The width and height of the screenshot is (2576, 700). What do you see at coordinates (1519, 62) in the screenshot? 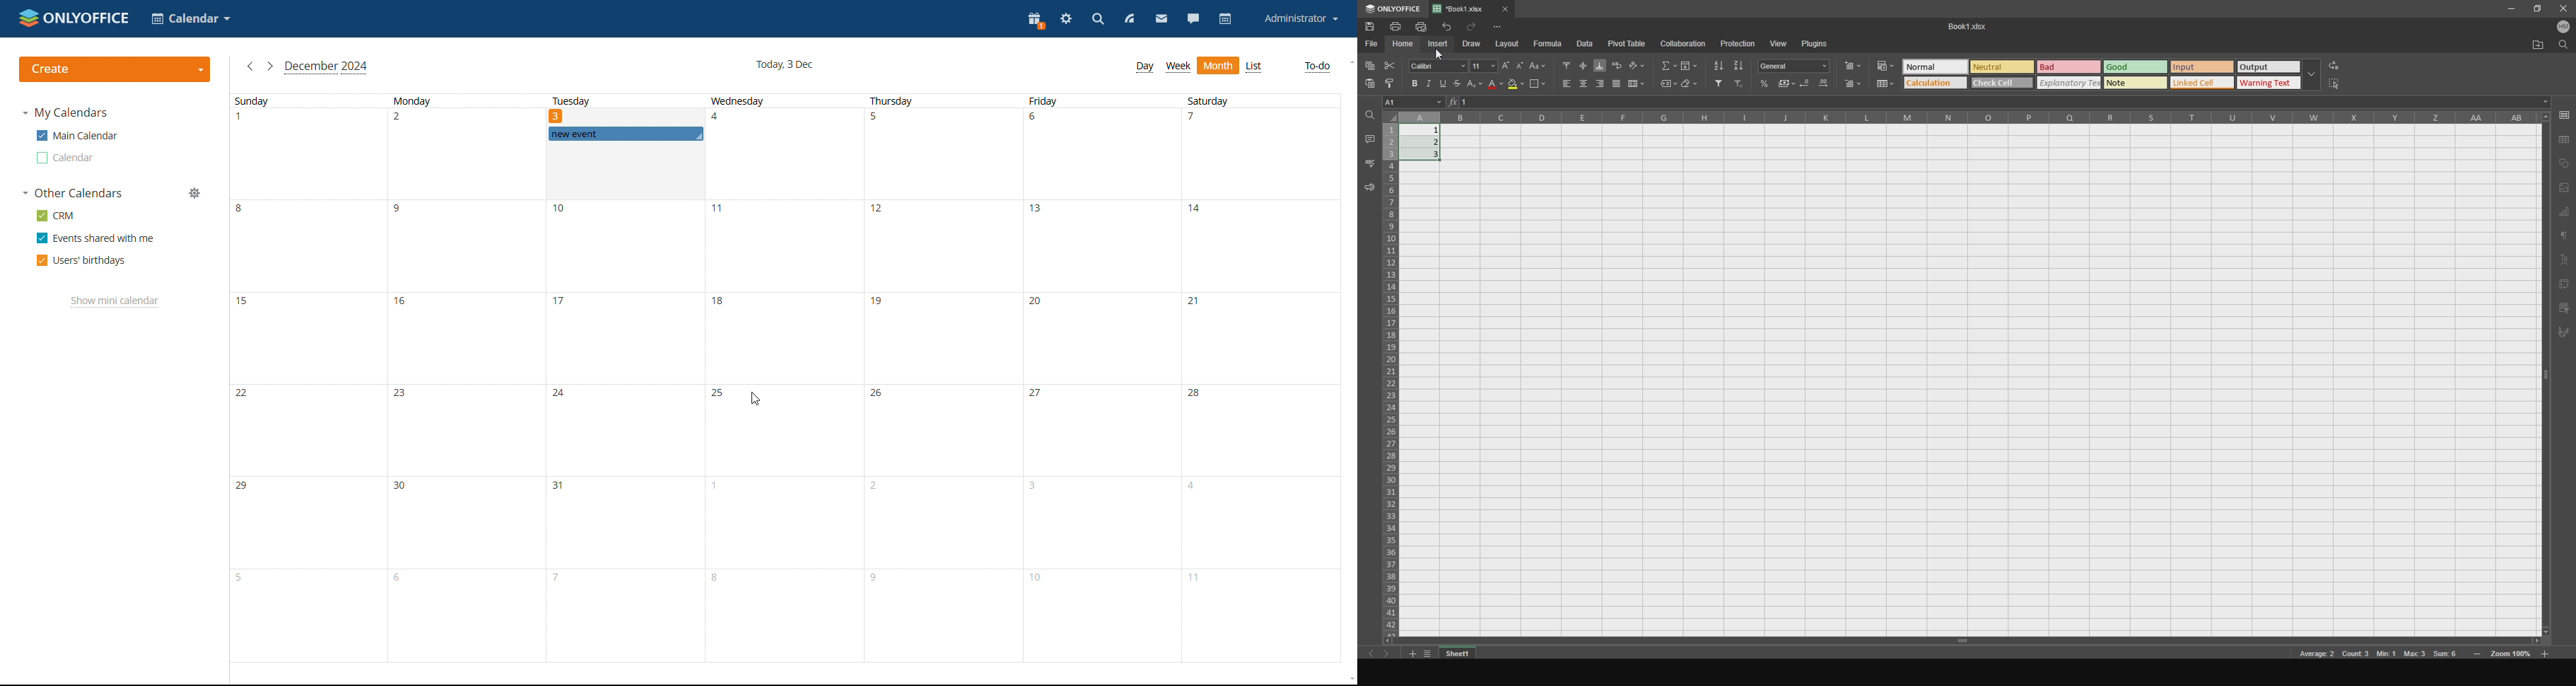
I see `decrement font size` at bounding box center [1519, 62].